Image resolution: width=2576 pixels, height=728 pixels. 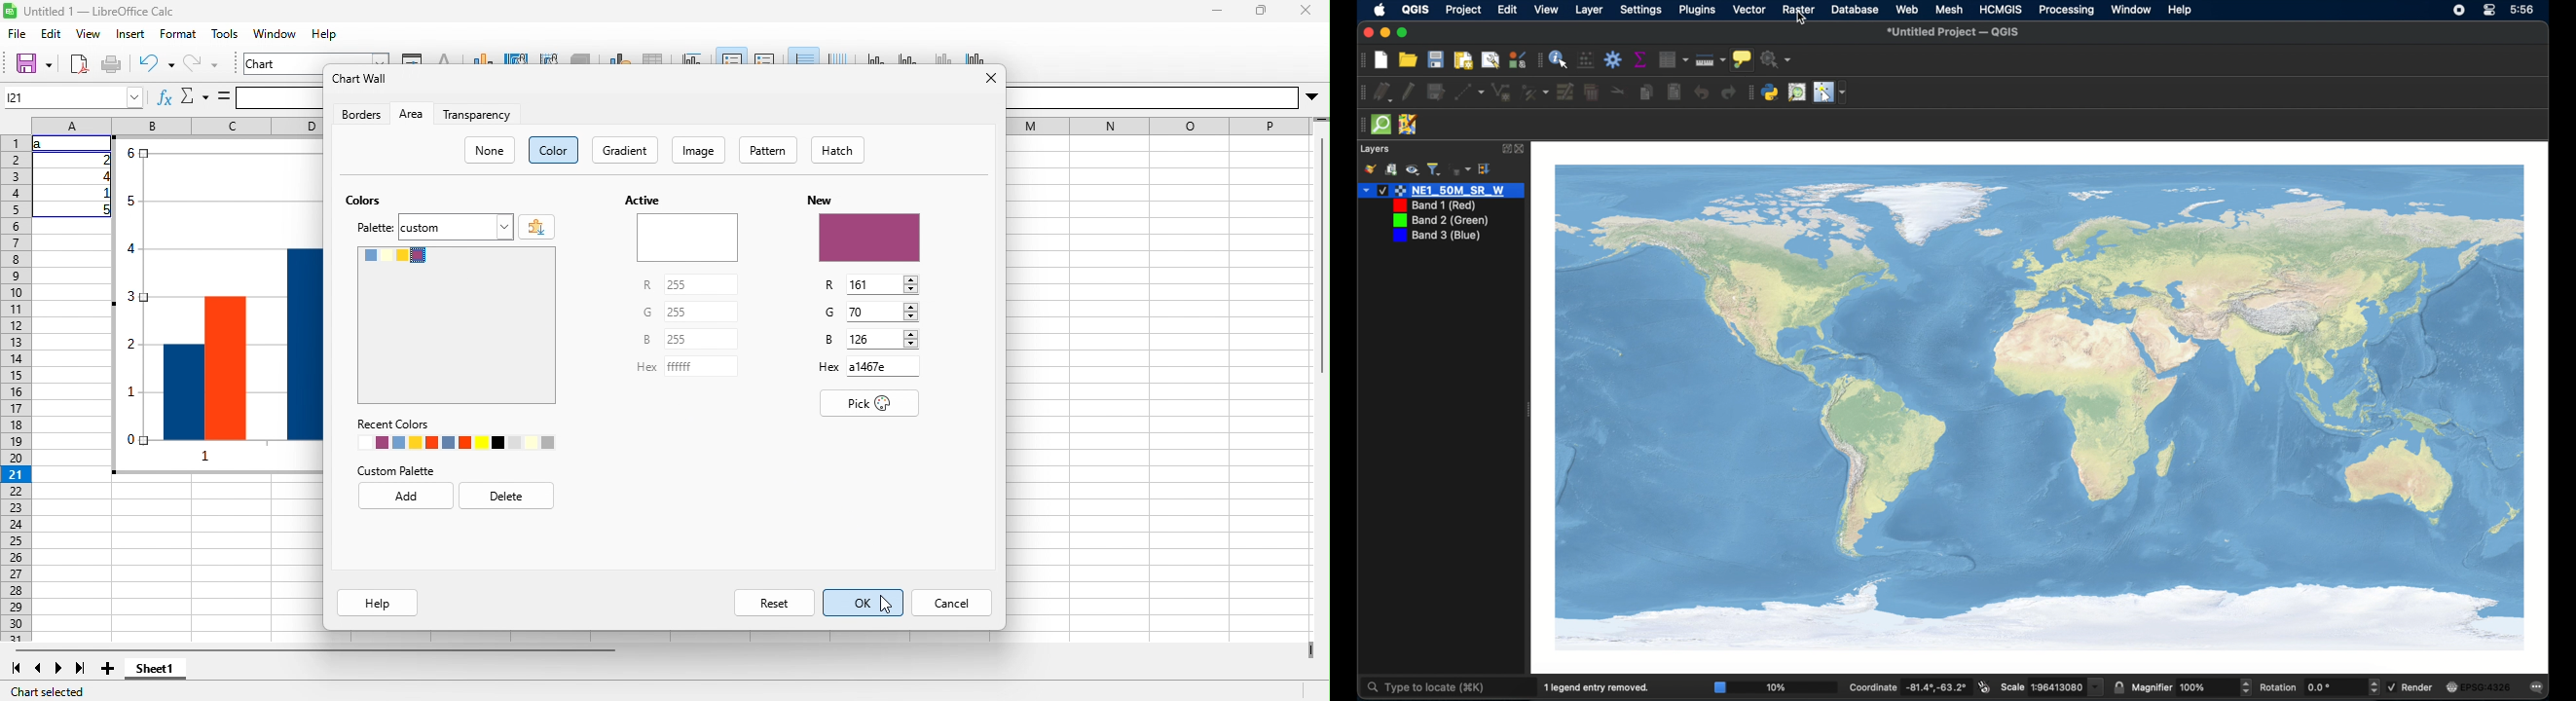 I want to click on chart type, so click(x=484, y=57).